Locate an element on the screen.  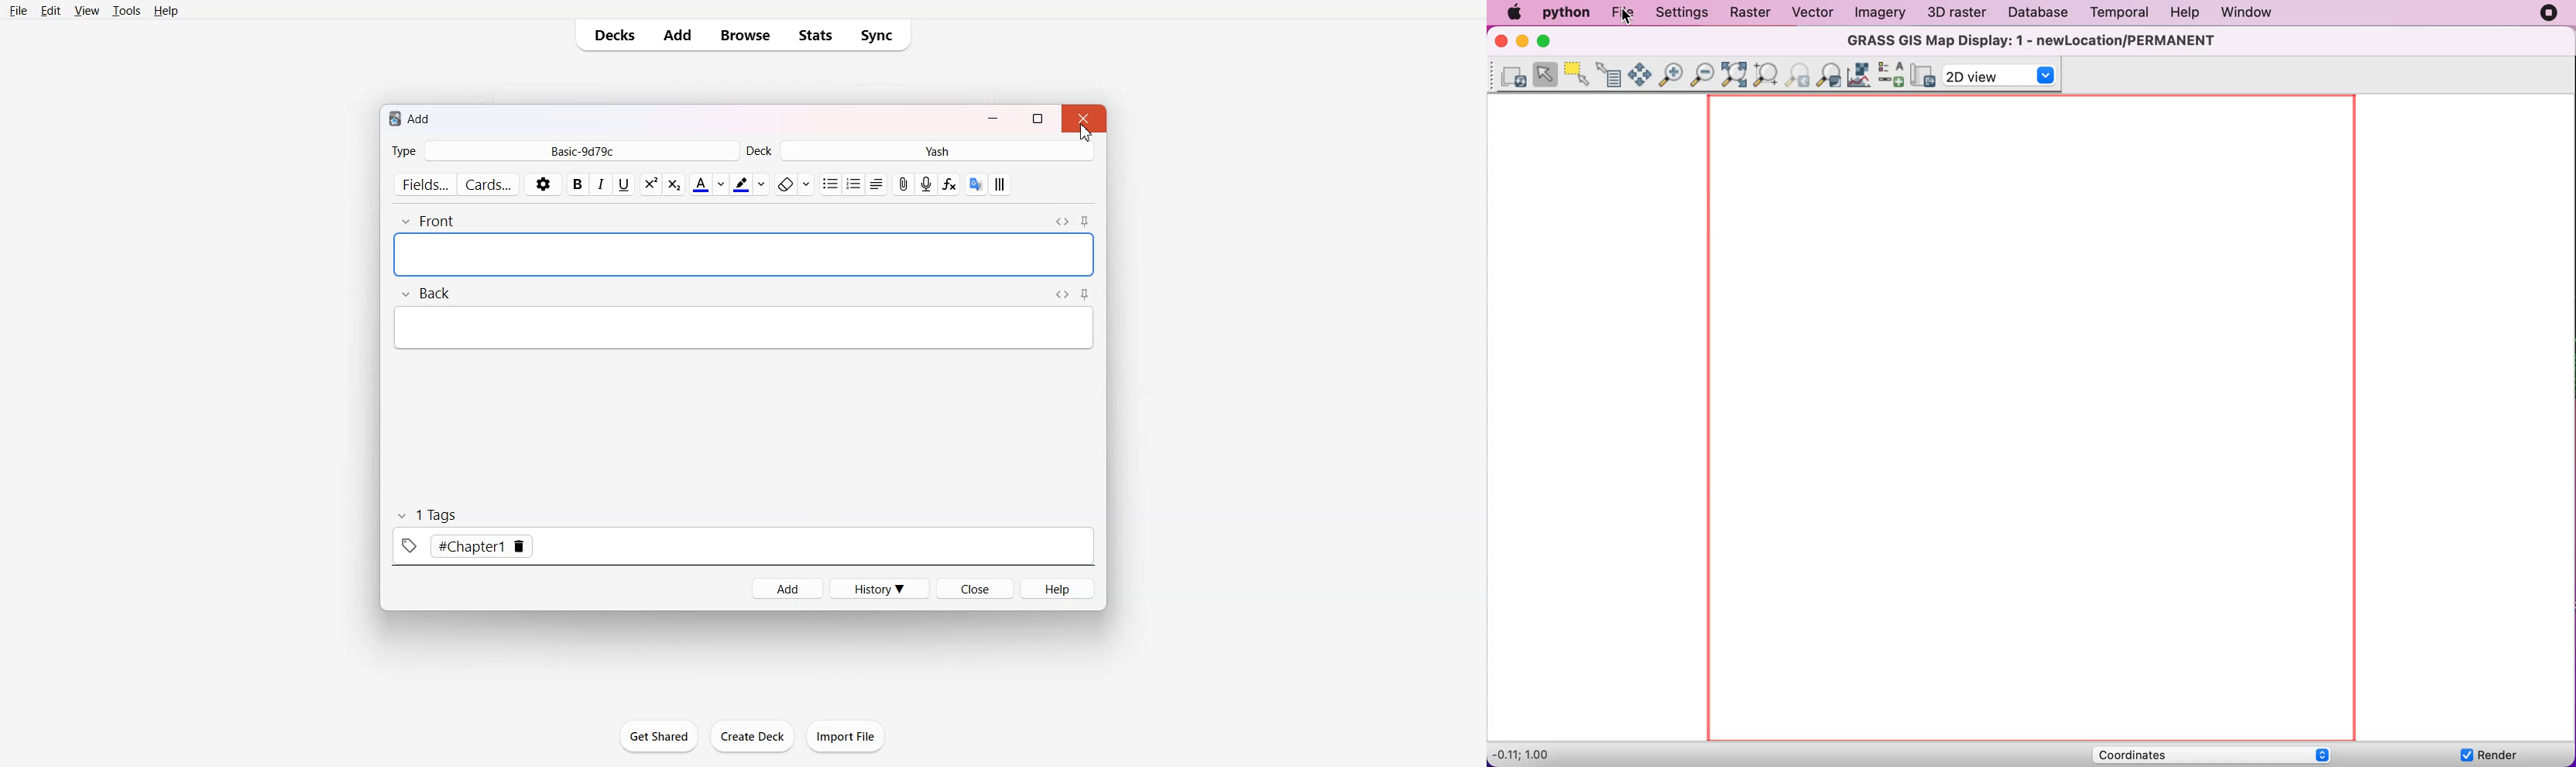
Maximize is located at coordinates (1038, 117).